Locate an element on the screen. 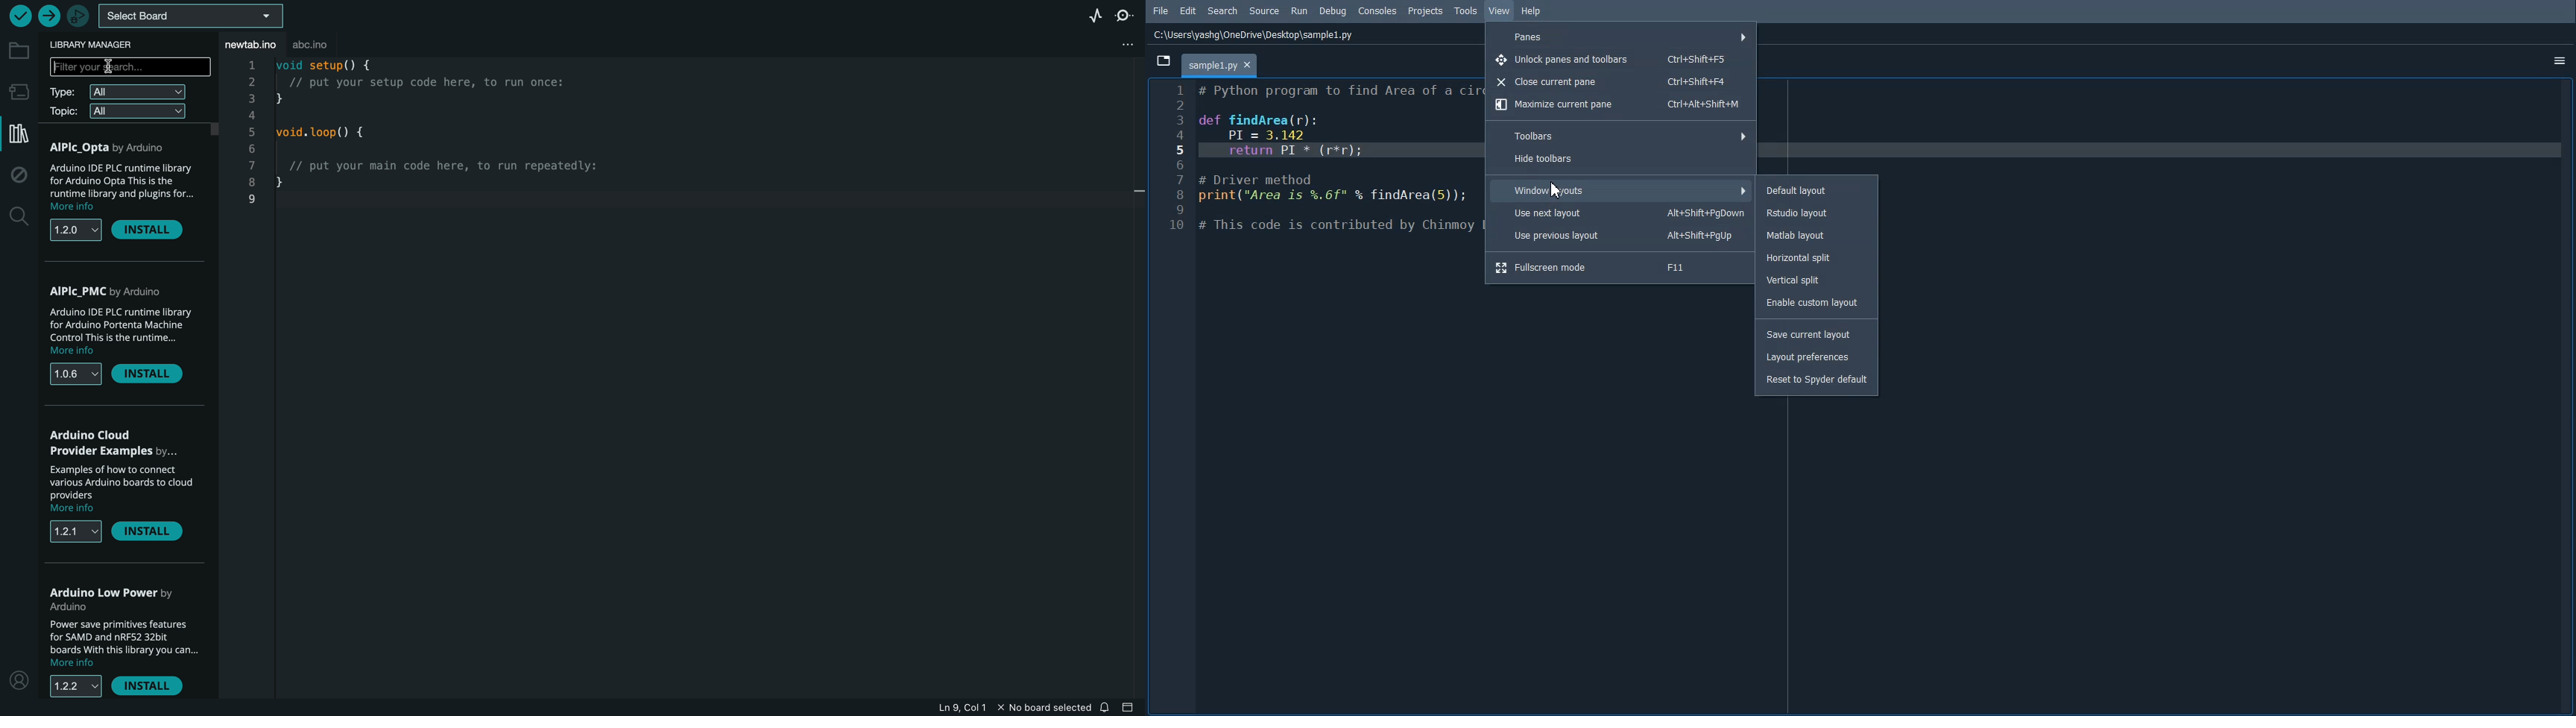 This screenshot has width=2576, height=728. Window layout is located at coordinates (1620, 190).